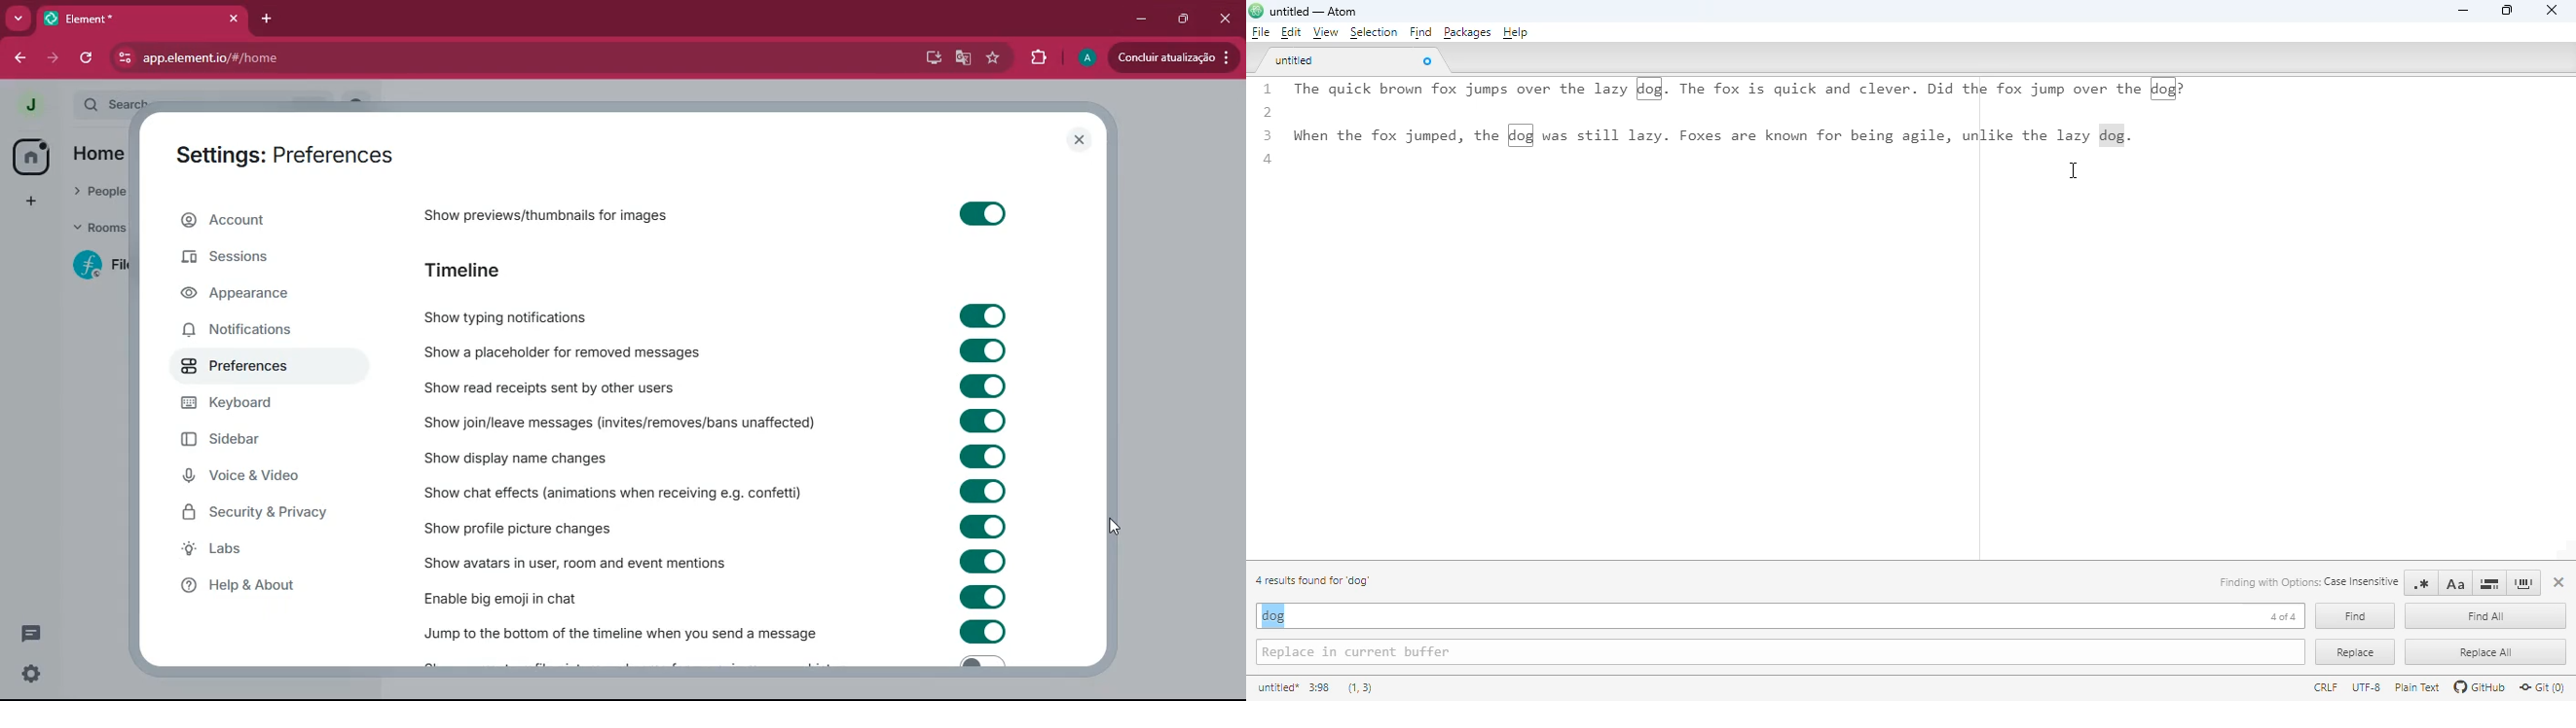  What do you see at coordinates (104, 17) in the screenshot?
I see `element*` at bounding box center [104, 17].